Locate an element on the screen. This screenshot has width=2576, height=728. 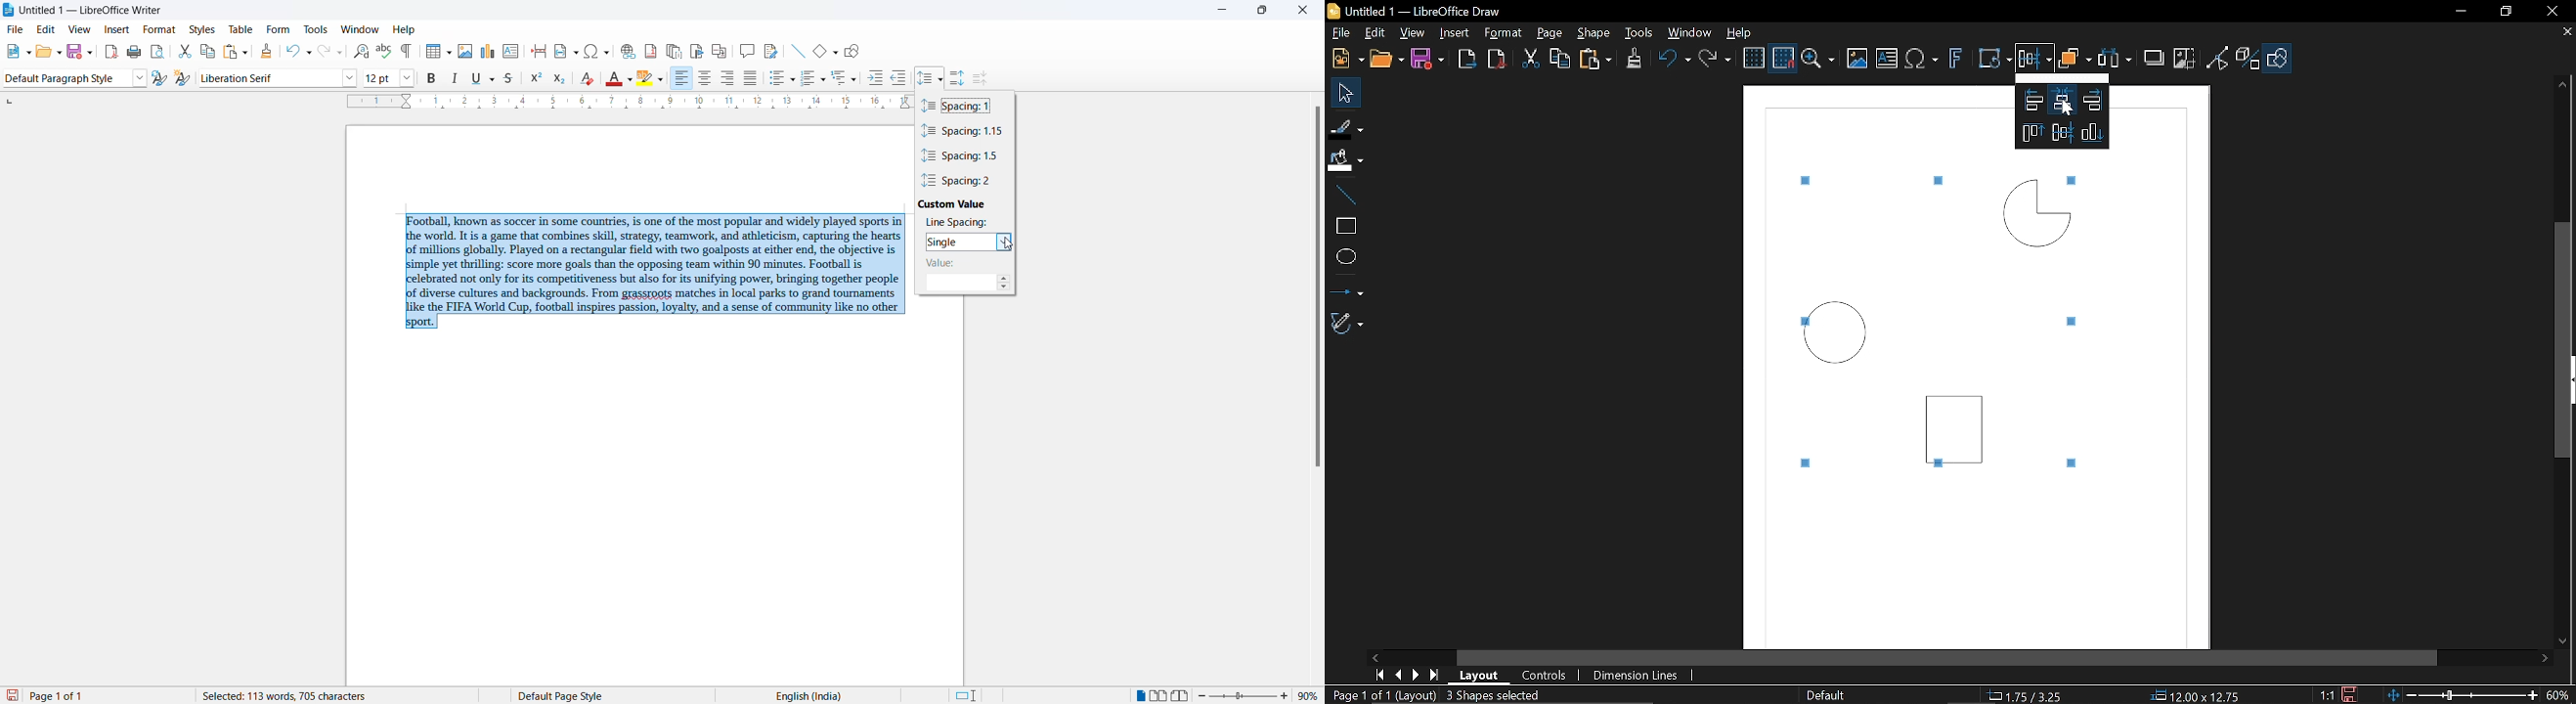
update selected style is located at coordinates (158, 78).